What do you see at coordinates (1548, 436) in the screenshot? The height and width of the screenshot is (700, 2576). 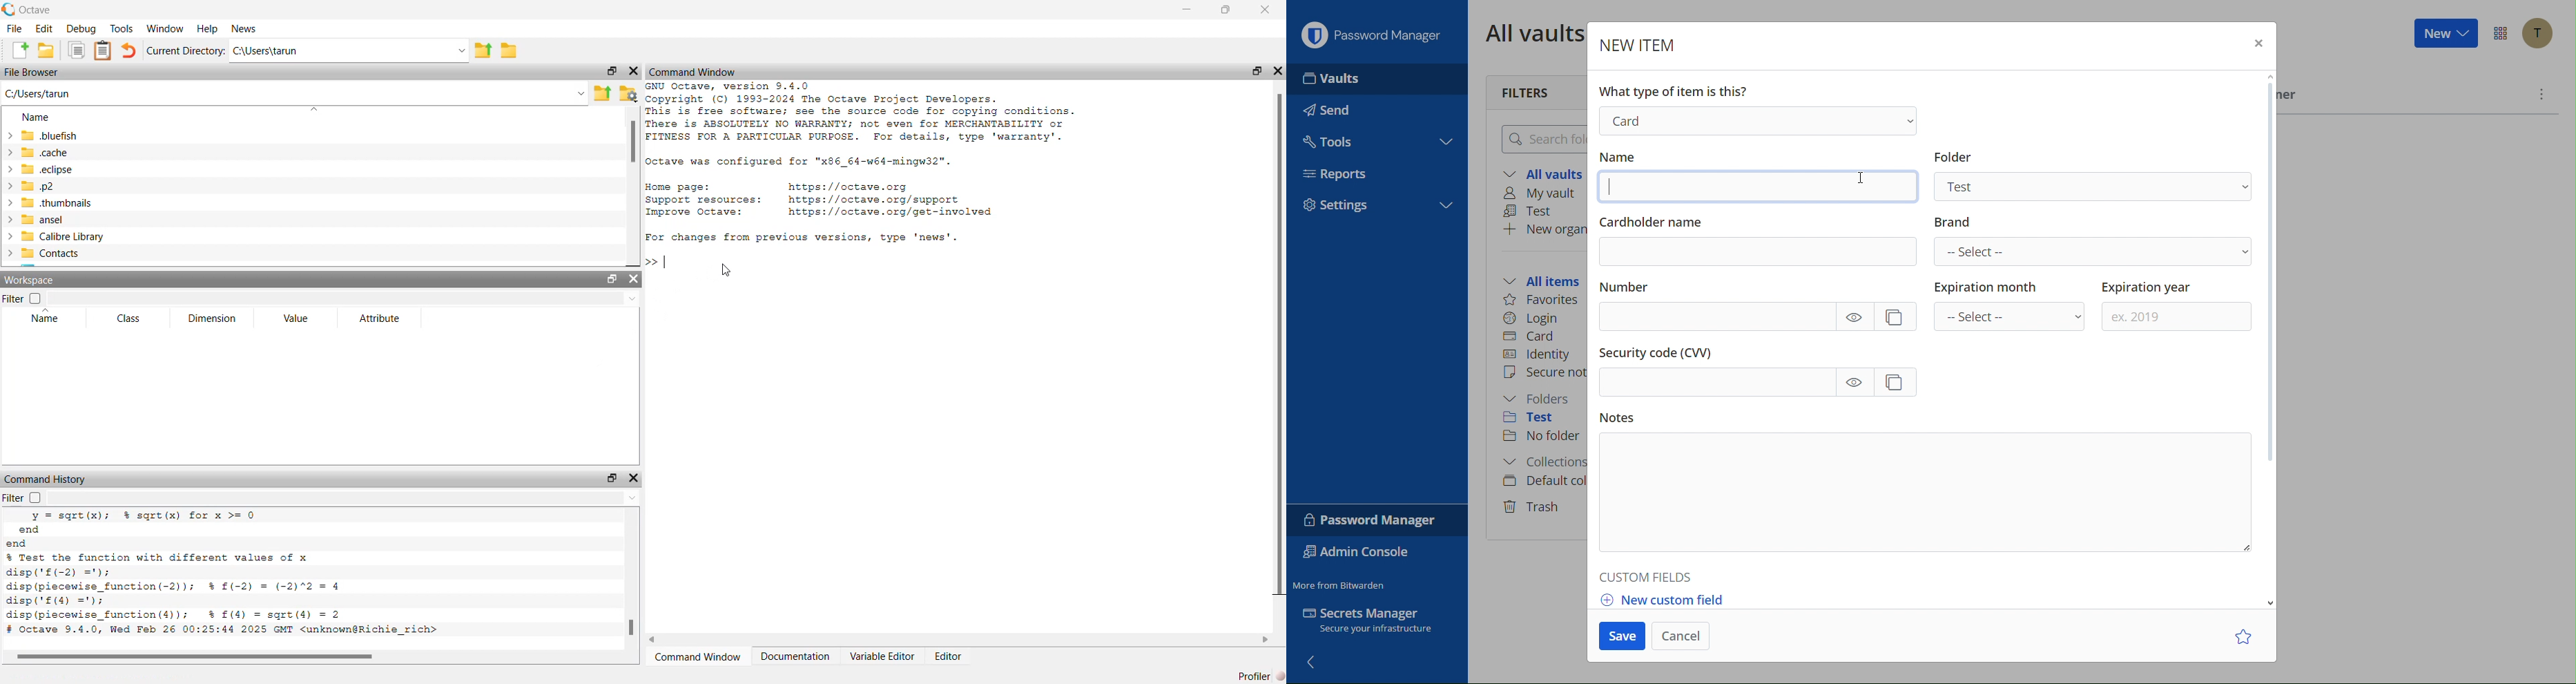 I see `No folder` at bounding box center [1548, 436].